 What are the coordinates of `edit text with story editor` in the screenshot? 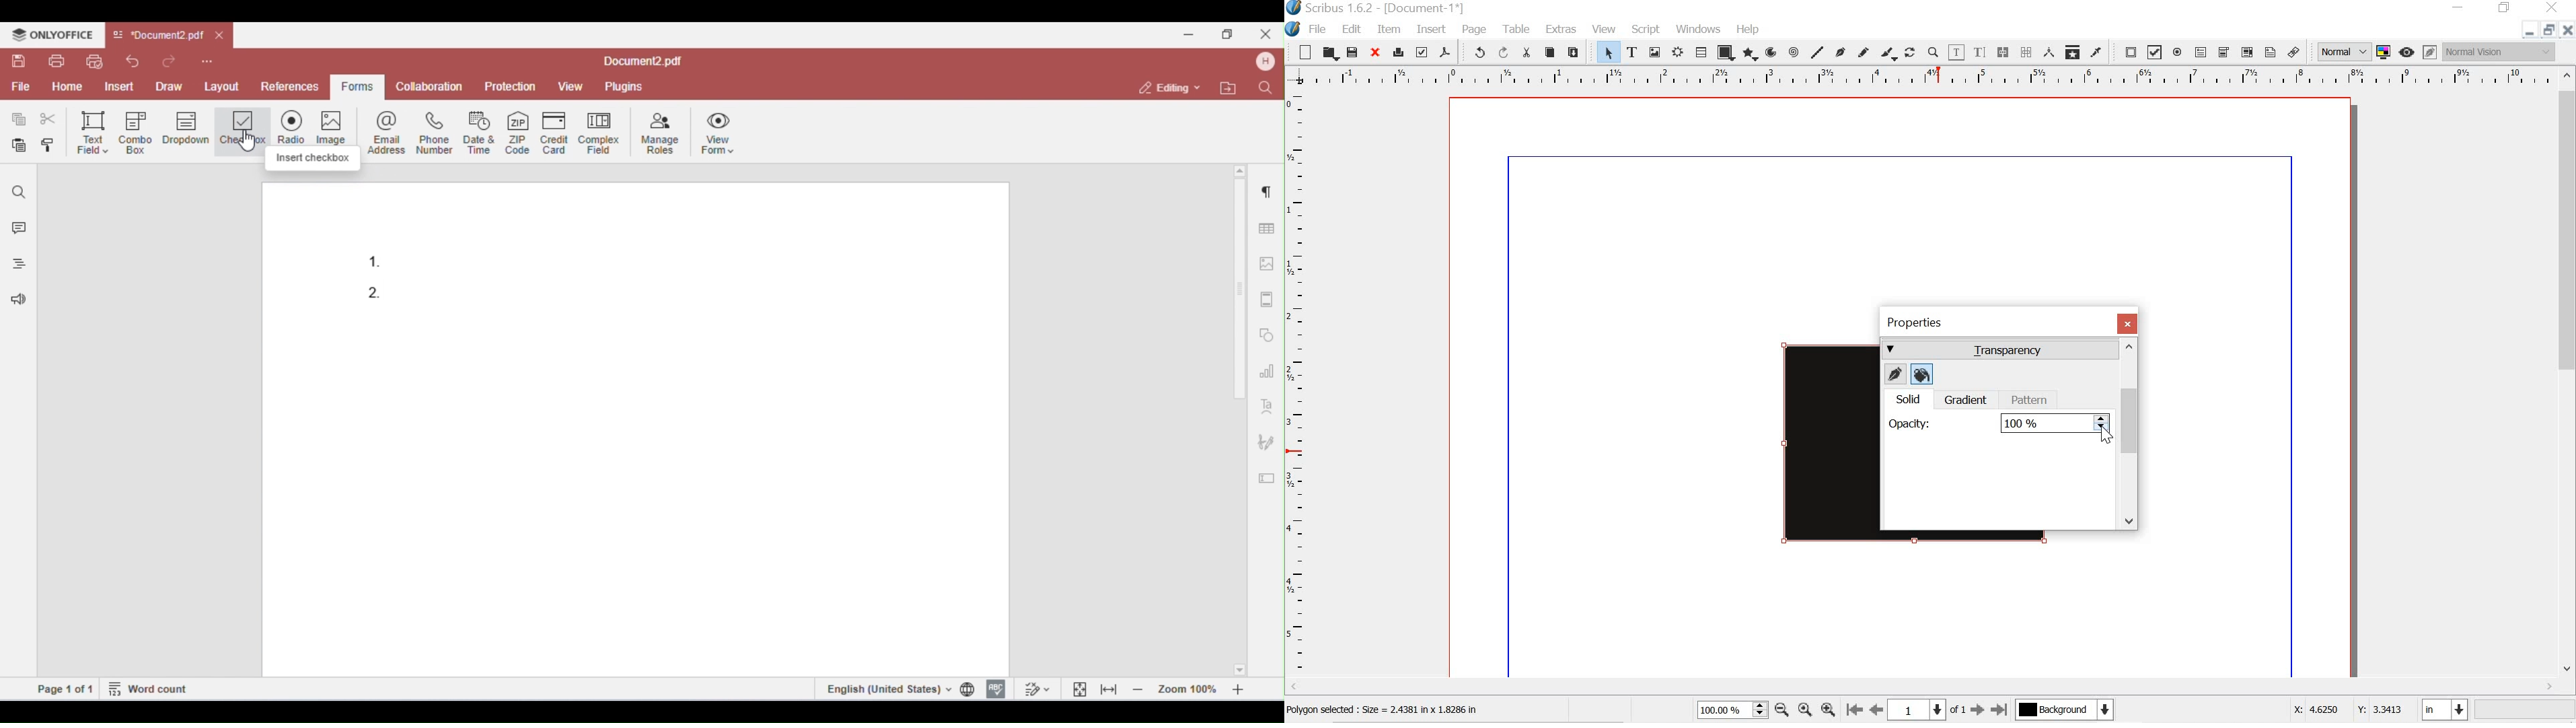 It's located at (1981, 53).